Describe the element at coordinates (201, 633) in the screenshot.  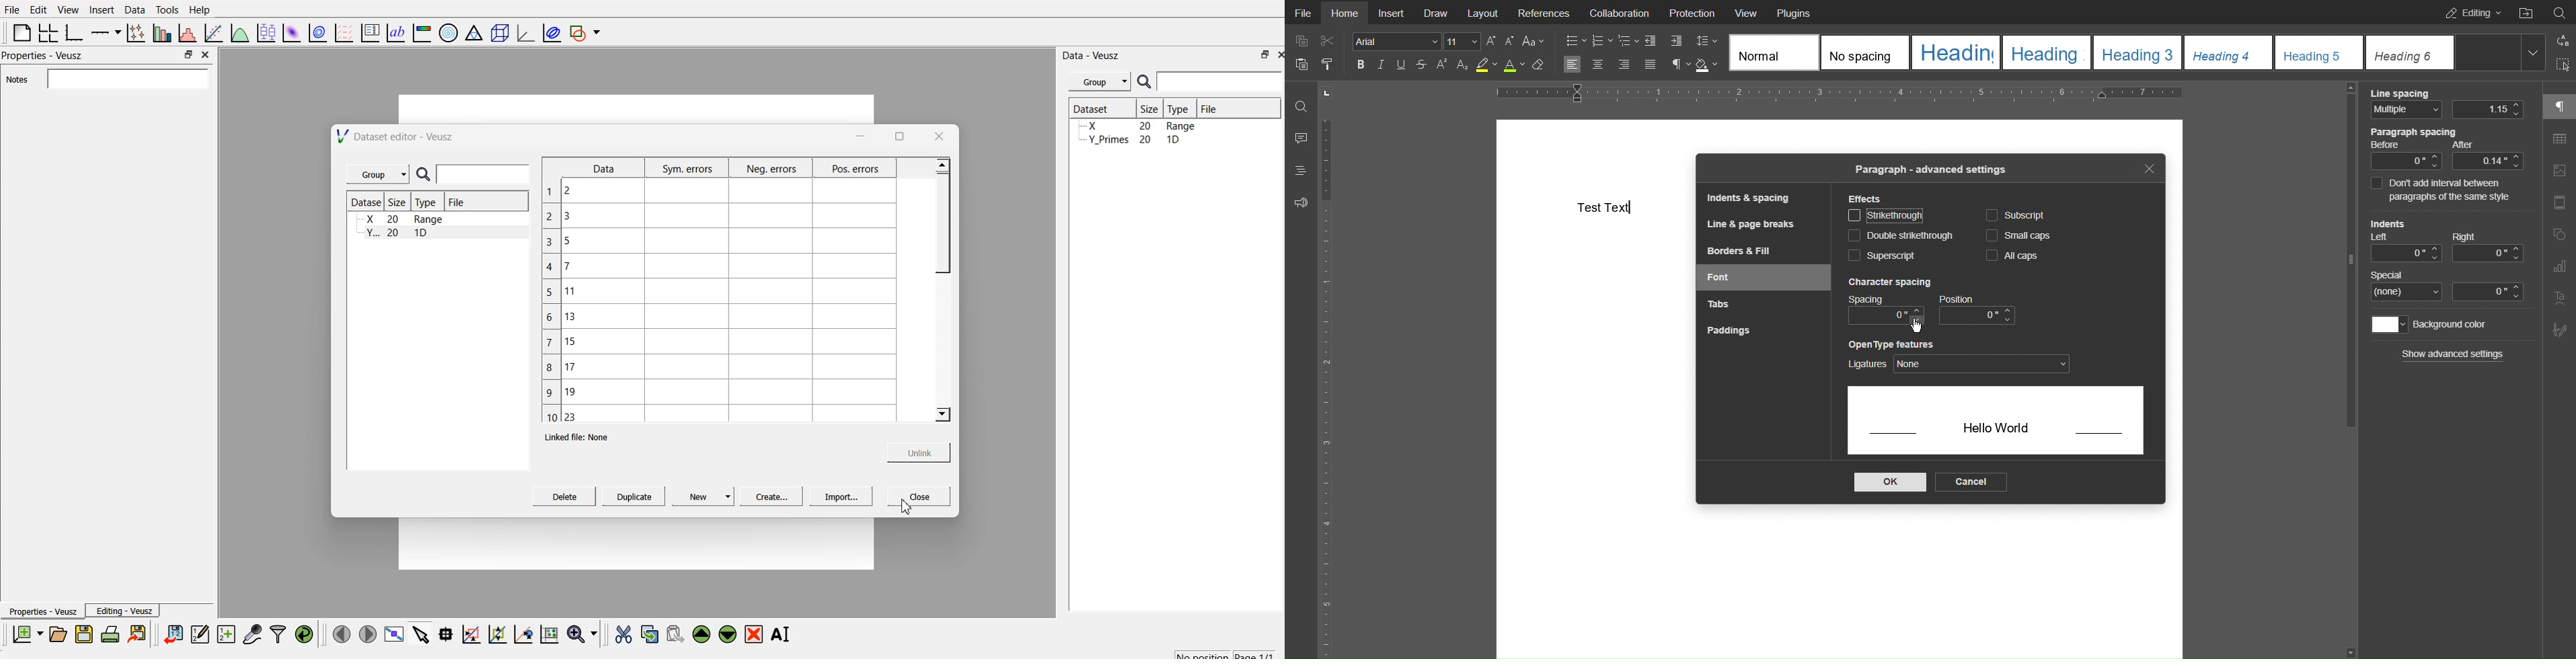
I see `editor` at that location.